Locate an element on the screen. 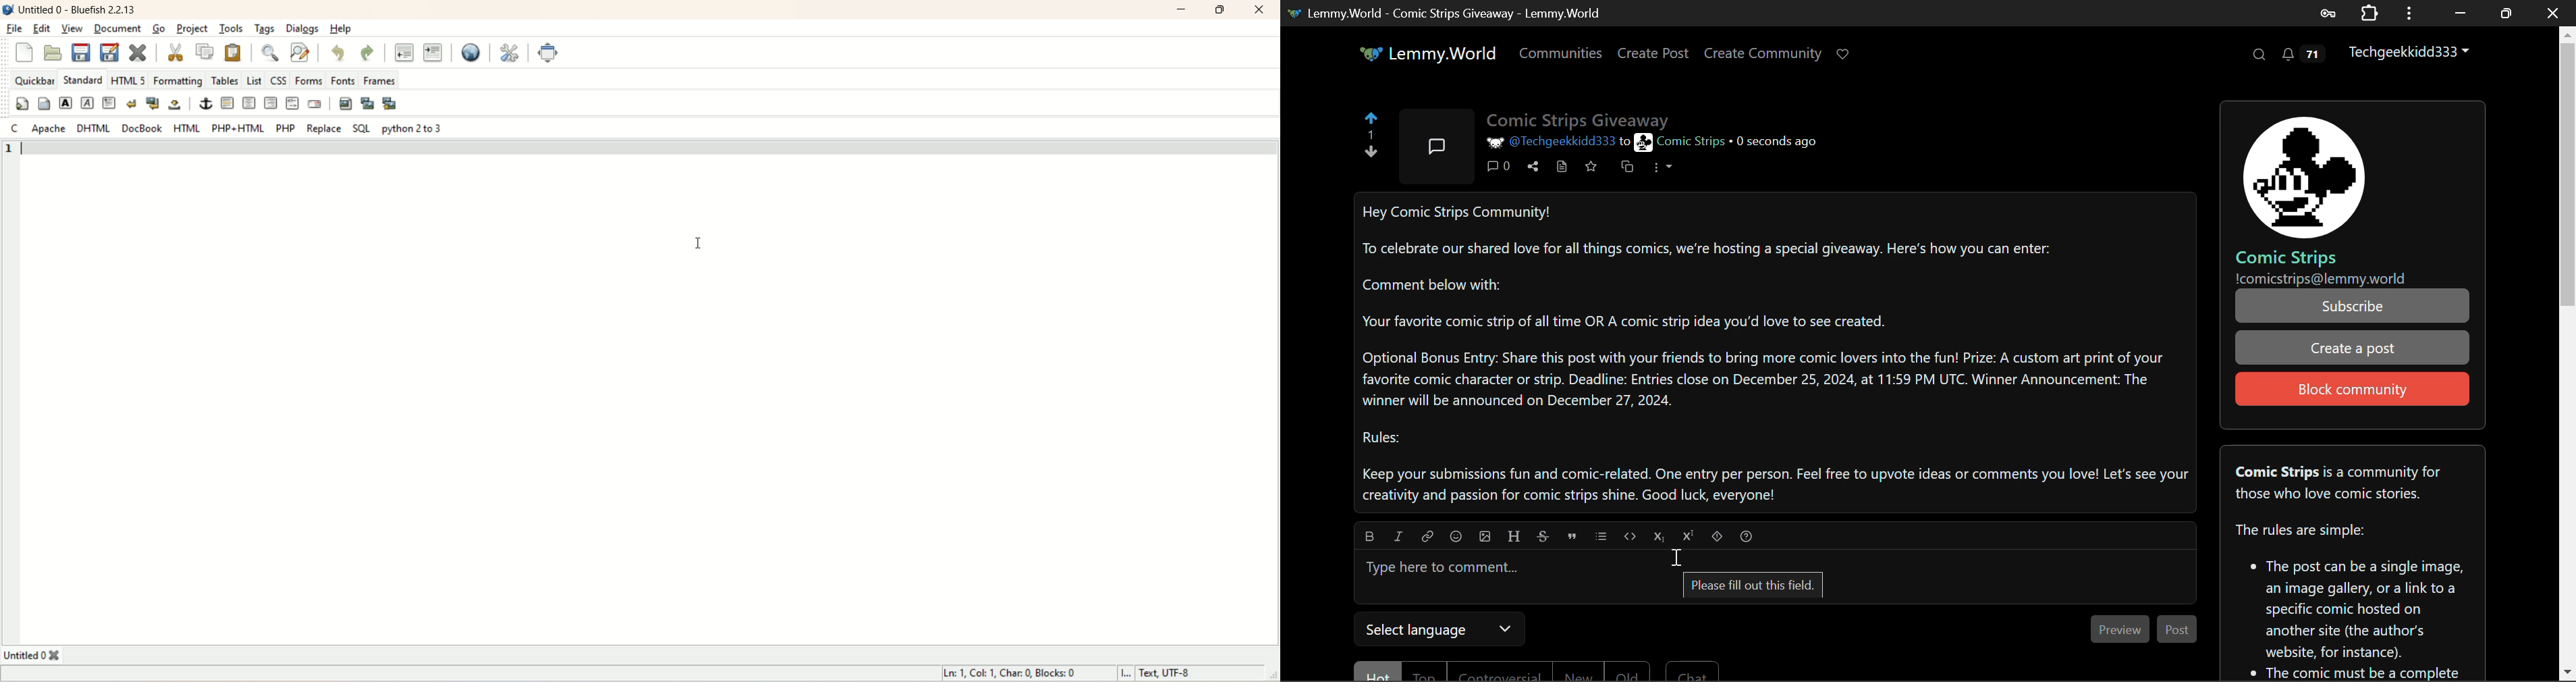 The image size is (2576, 700). list is located at coordinates (1604, 535).